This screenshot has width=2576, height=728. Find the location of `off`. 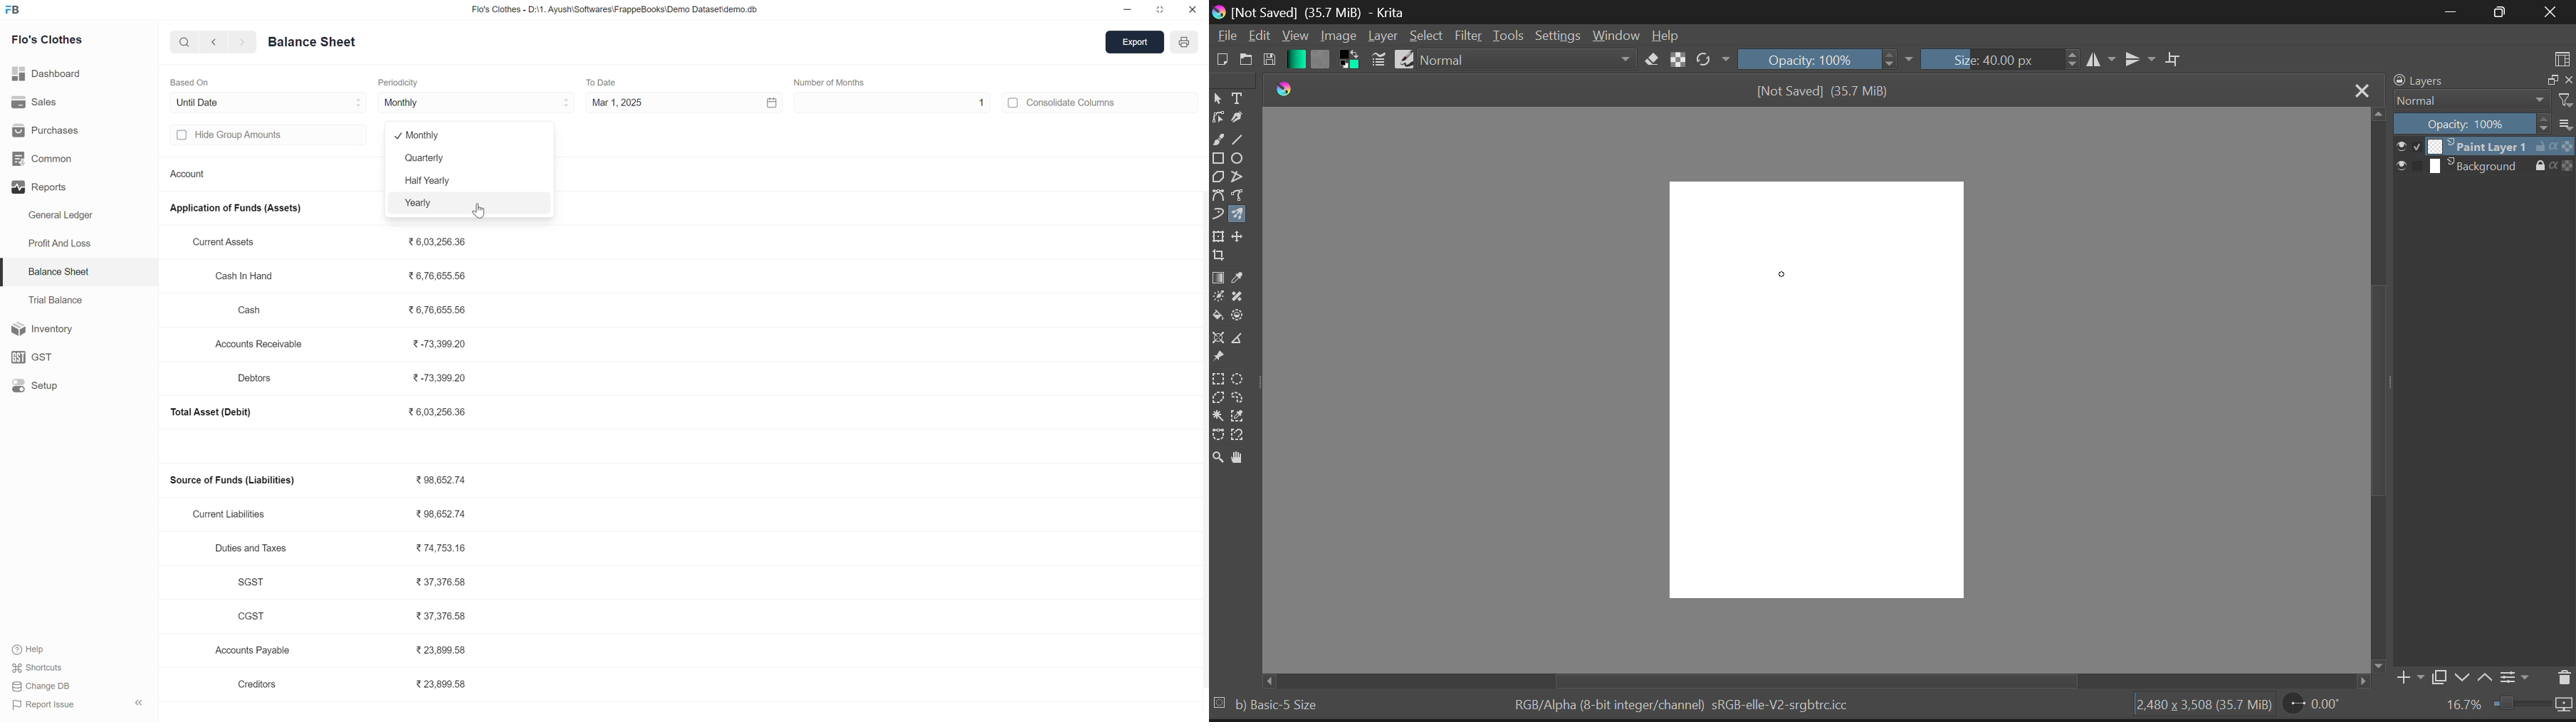

off is located at coordinates (182, 135).